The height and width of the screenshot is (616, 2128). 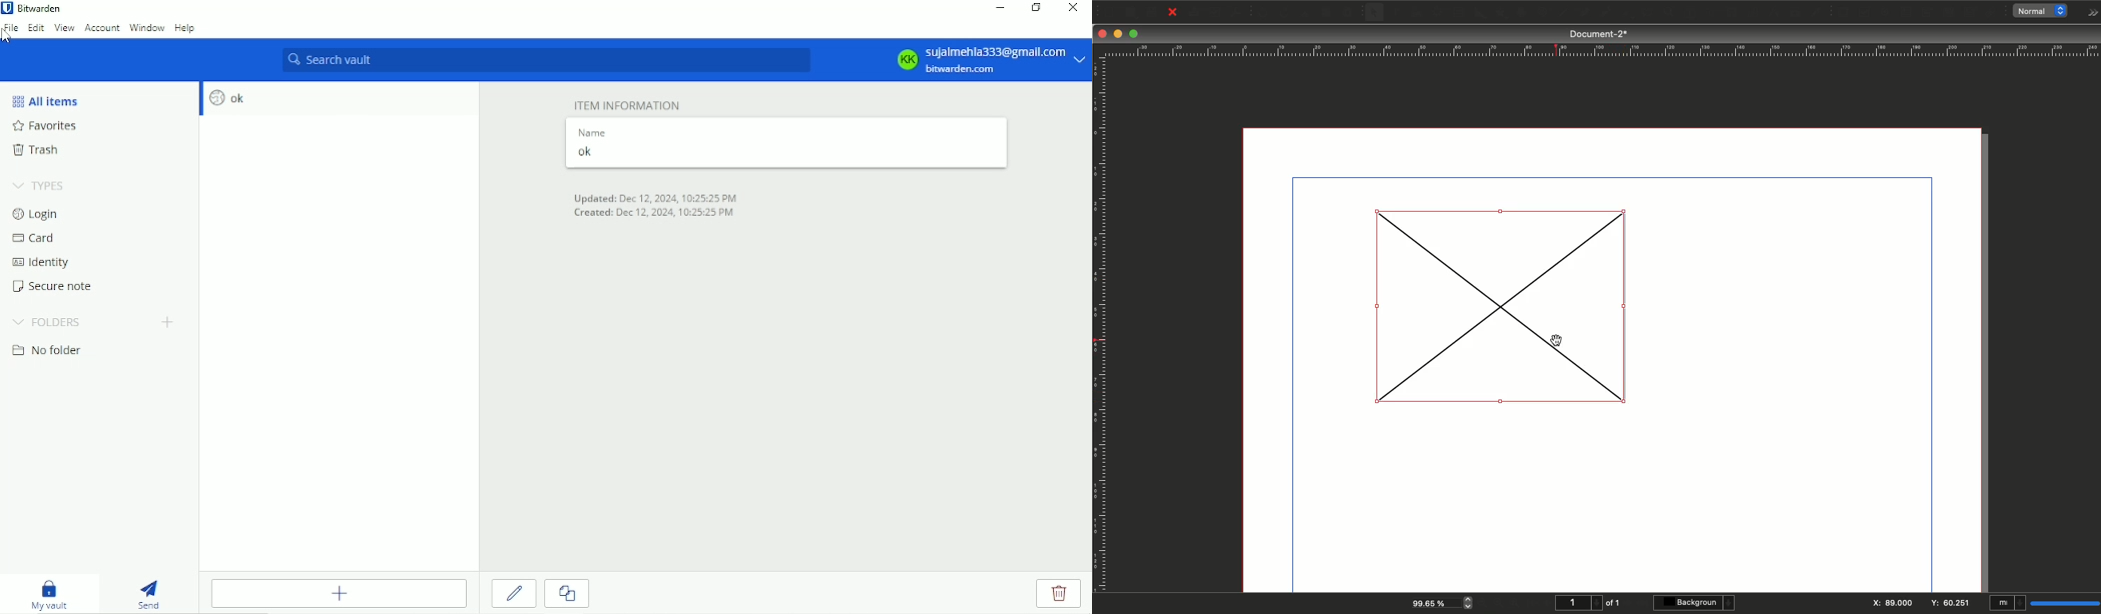 What do you see at coordinates (988, 60) in the screenshot?
I see `KK sujalmehla333@gmail.com       bitwarden.com` at bounding box center [988, 60].